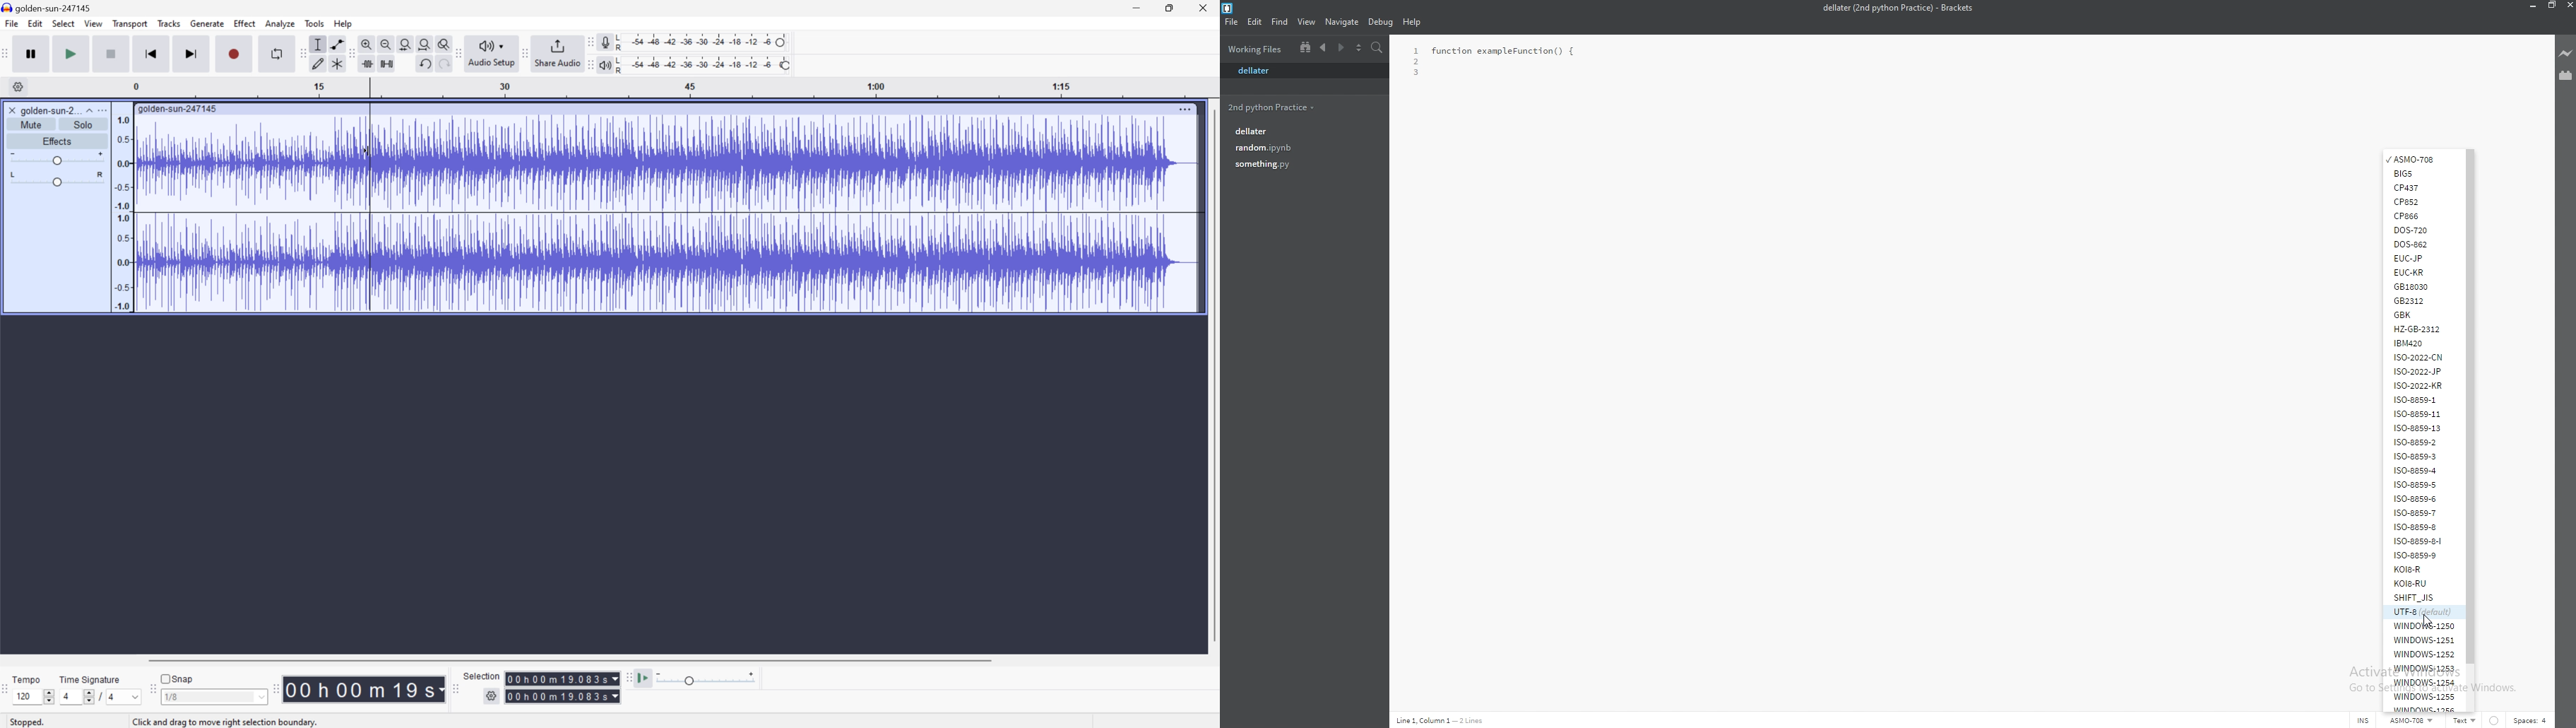 Image resolution: width=2576 pixels, height=728 pixels. What do you see at coordinates (2421, 484) in the screenshot?
I see `iso-8859-5` at bounding box center [2421, 484].